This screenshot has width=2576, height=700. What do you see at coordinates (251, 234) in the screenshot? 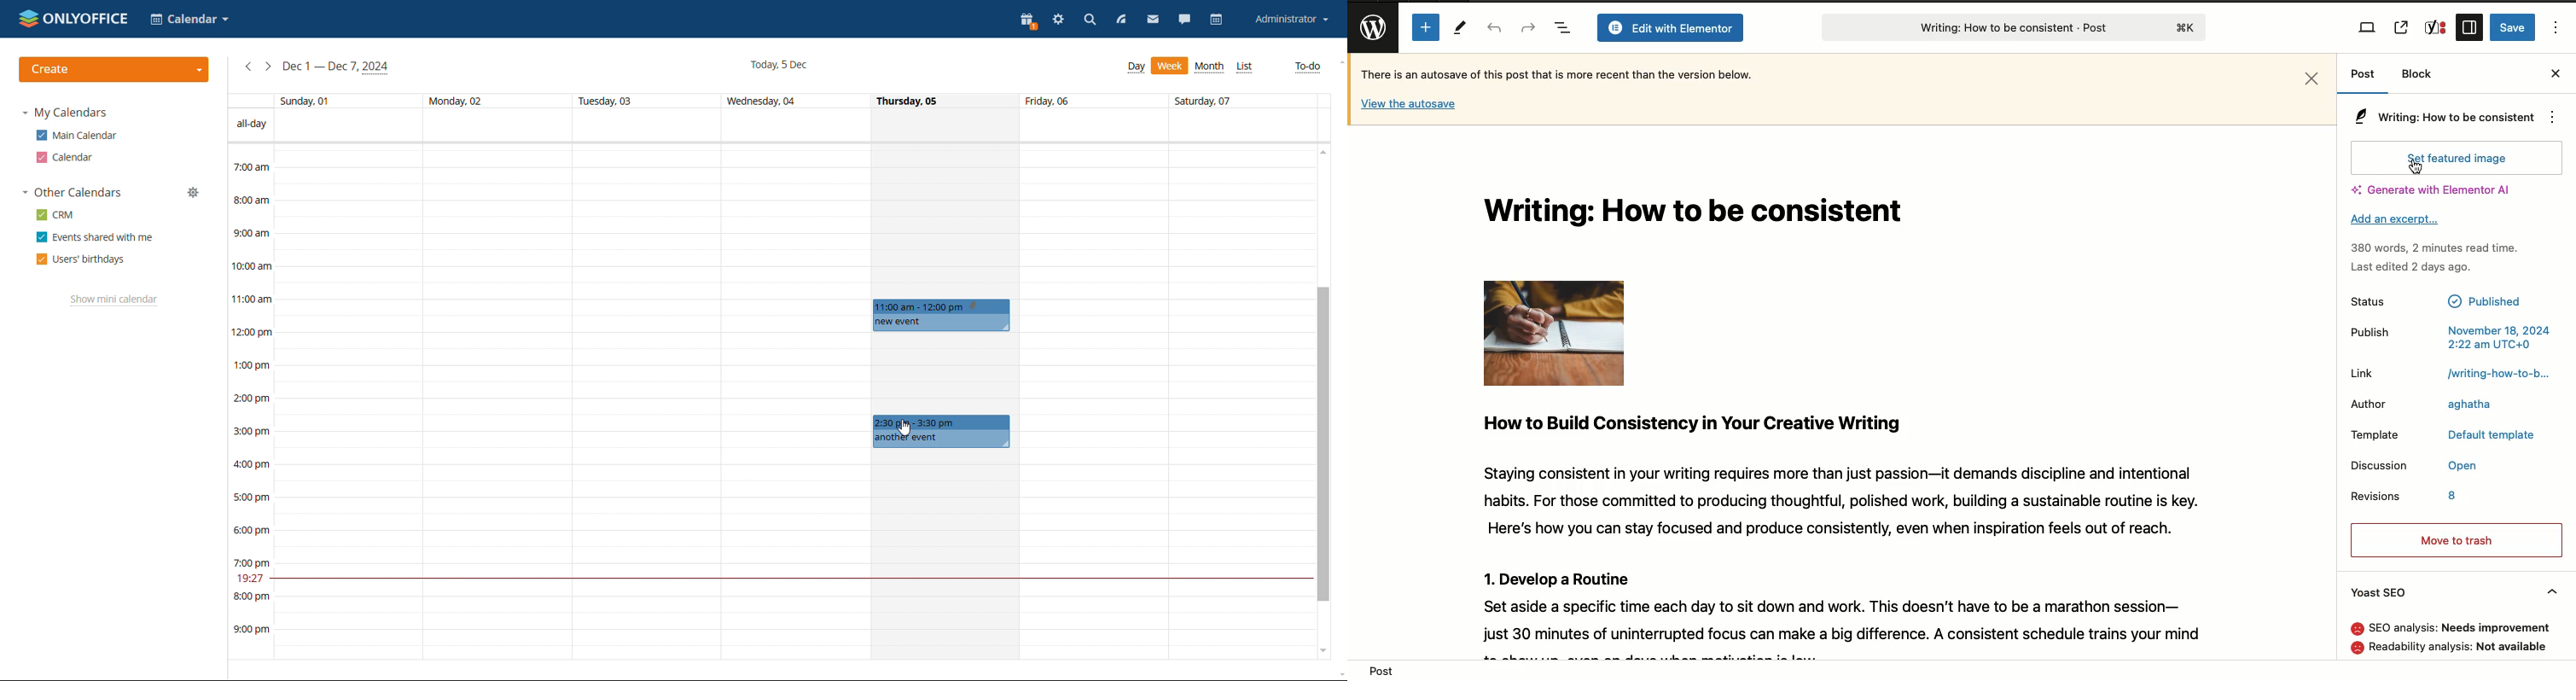
I see `9:00 am` at bounding box center [251, 234].